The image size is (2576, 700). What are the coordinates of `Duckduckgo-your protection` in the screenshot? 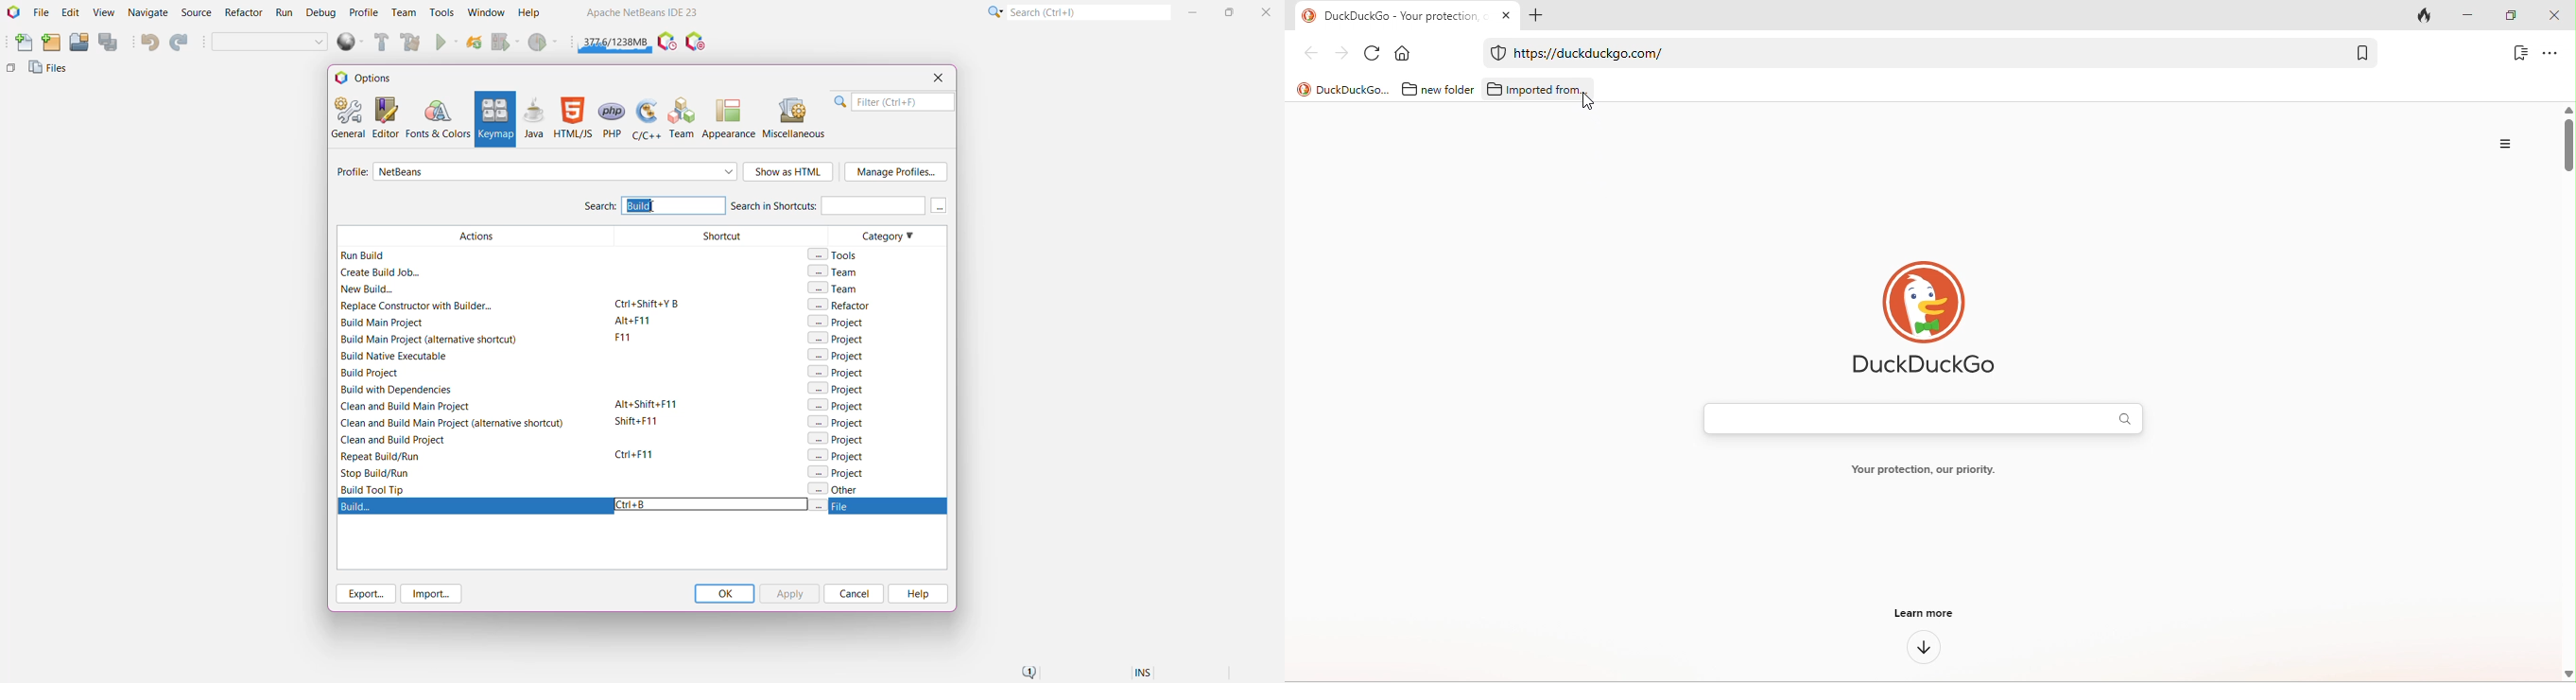 It's located at (1400, 14).